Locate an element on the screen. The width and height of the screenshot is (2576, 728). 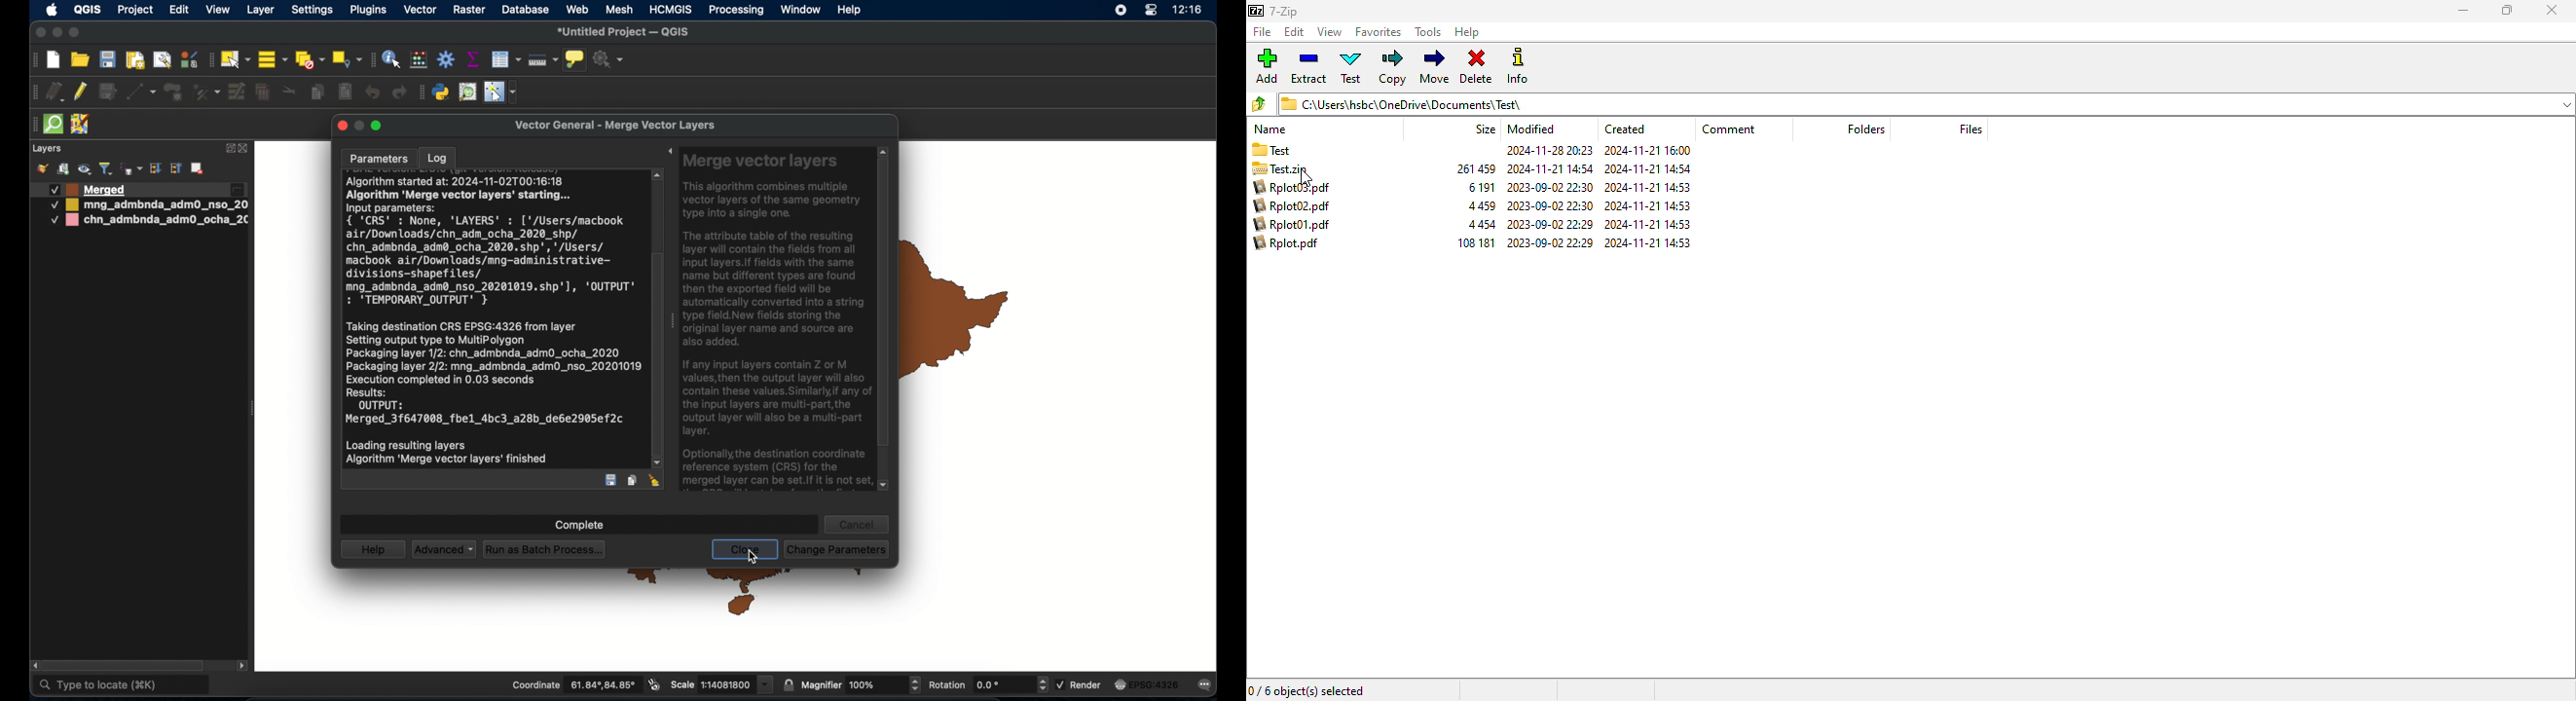
untitled project - QGIS is located at coordinates (625, 32).